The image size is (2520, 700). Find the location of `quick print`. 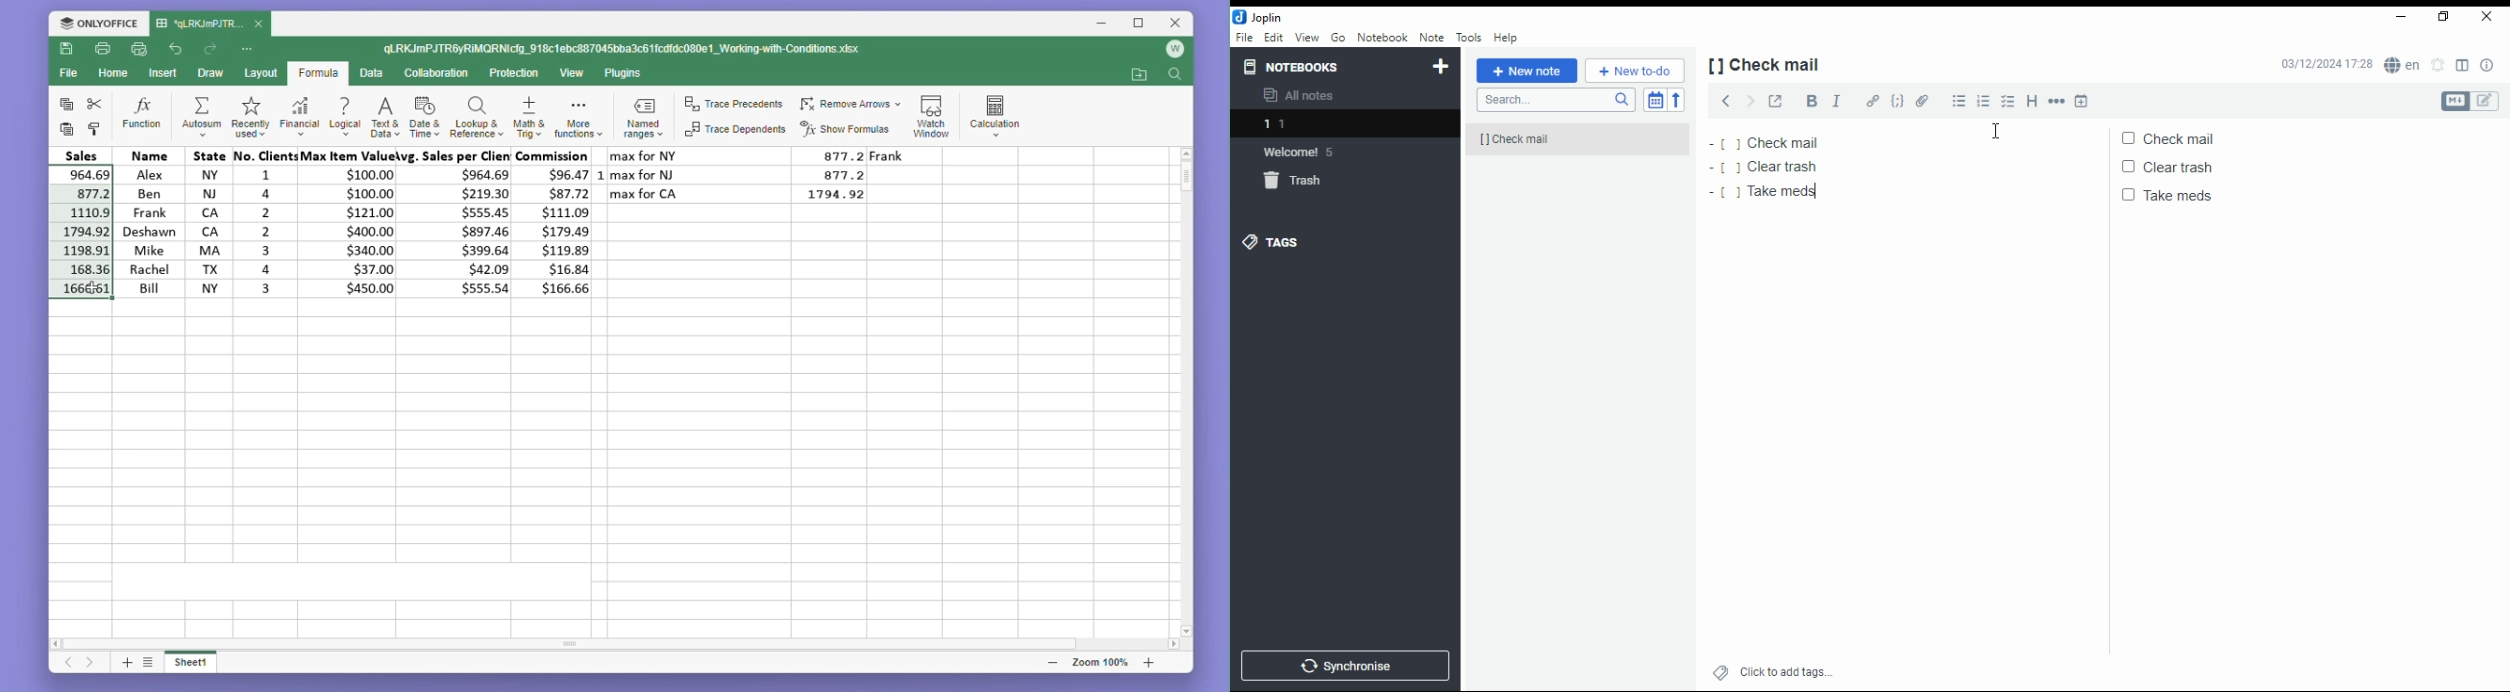

quick print is located at coordinates (136, 48).